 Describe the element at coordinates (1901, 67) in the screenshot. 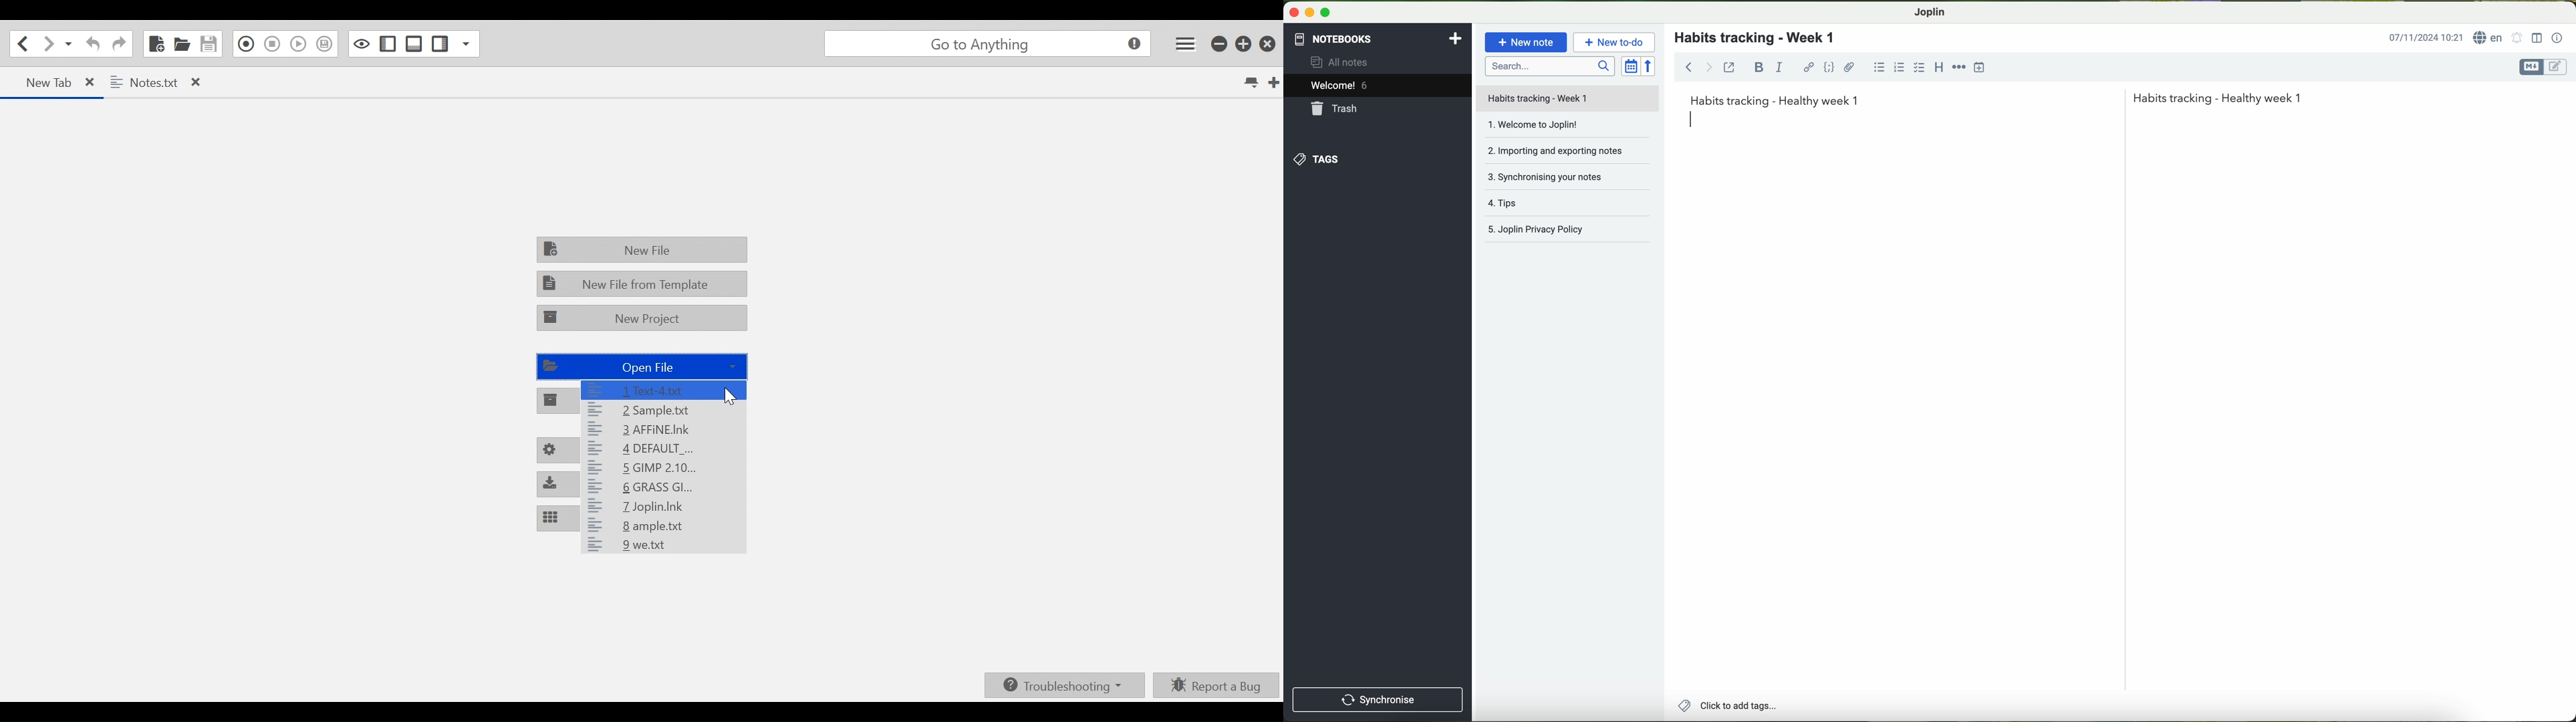

I see `numbered list` at that location.